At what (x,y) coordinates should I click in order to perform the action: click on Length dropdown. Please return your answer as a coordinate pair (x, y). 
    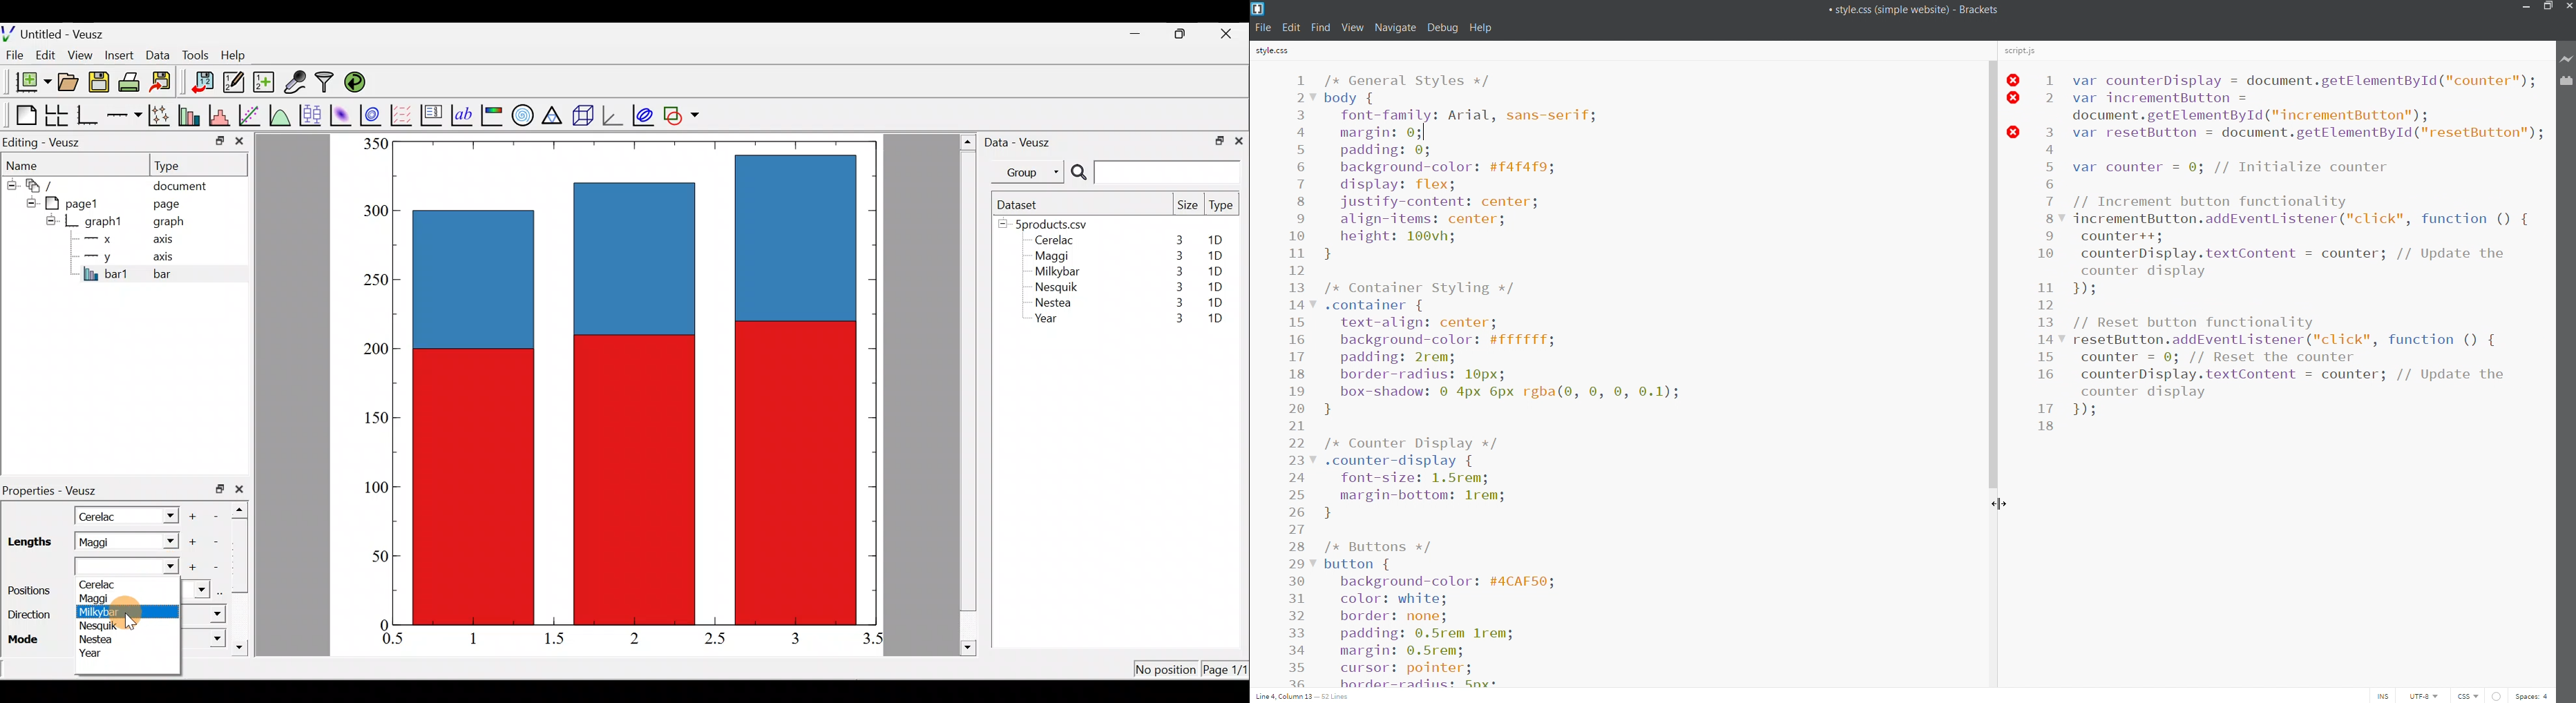
    Looking at the image, I should click on (130, 567).